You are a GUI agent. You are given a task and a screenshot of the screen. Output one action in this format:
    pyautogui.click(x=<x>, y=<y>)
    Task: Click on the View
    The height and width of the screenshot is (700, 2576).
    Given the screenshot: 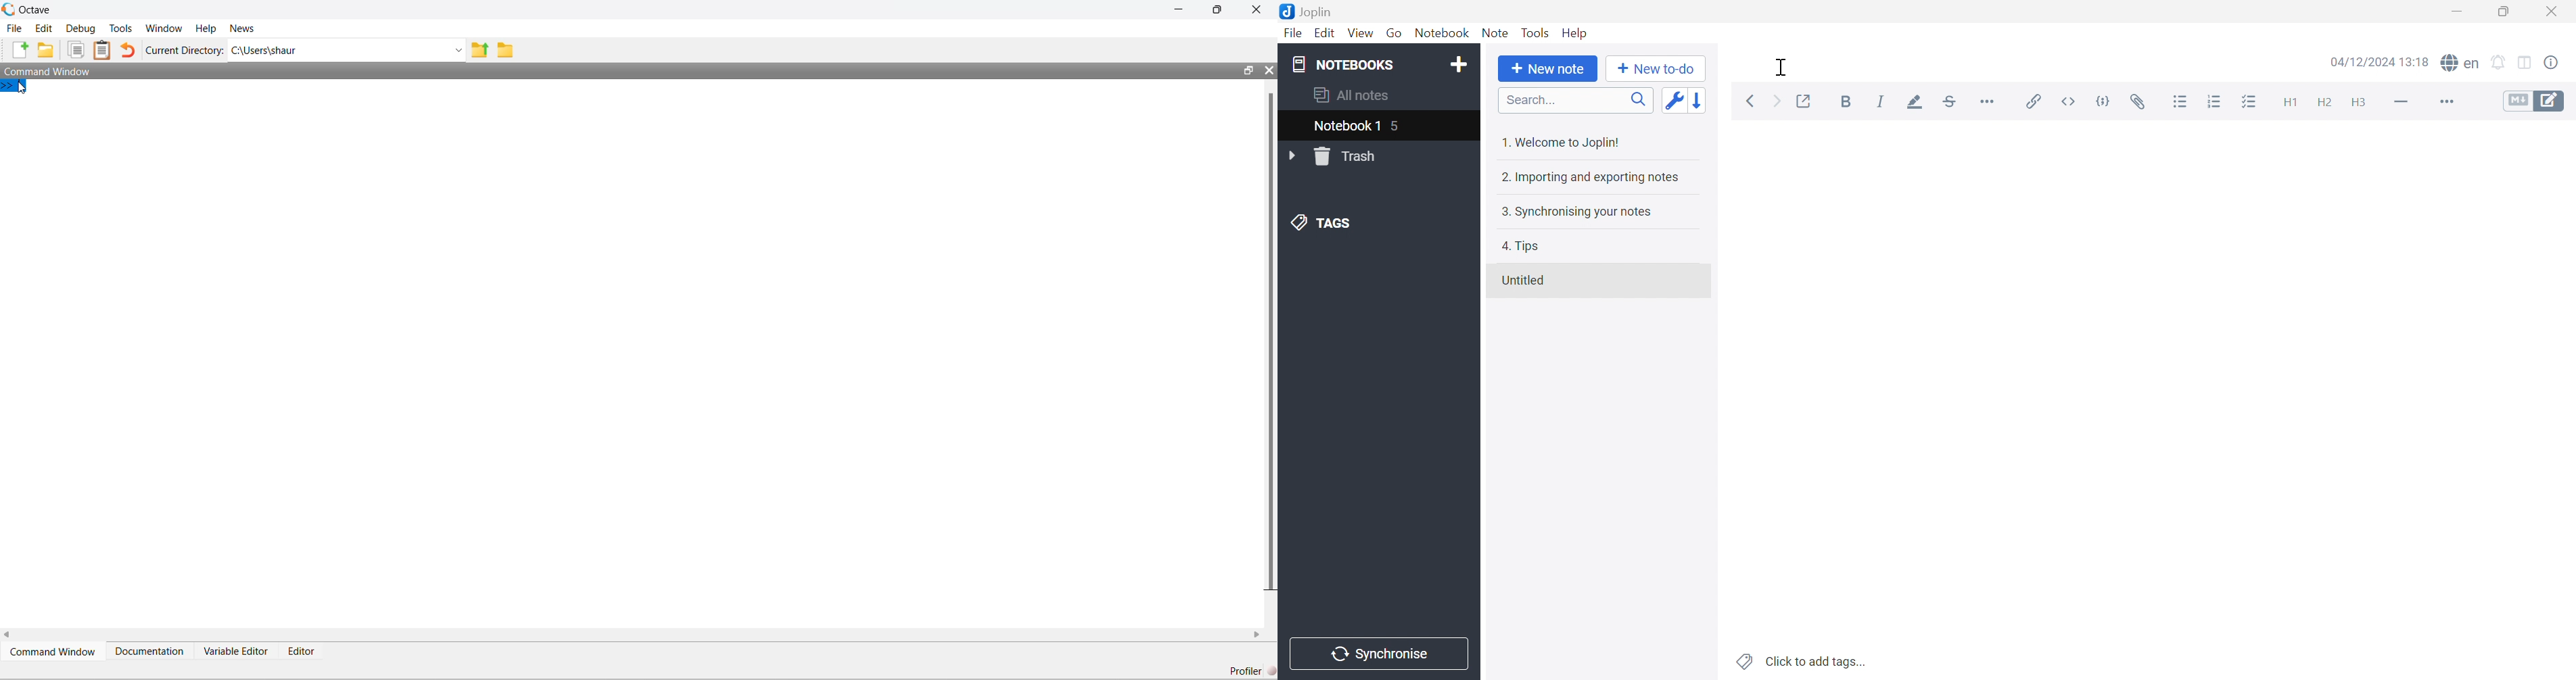 What is the action you would take?
    pyautogui.click(x=1359, y=33)
    